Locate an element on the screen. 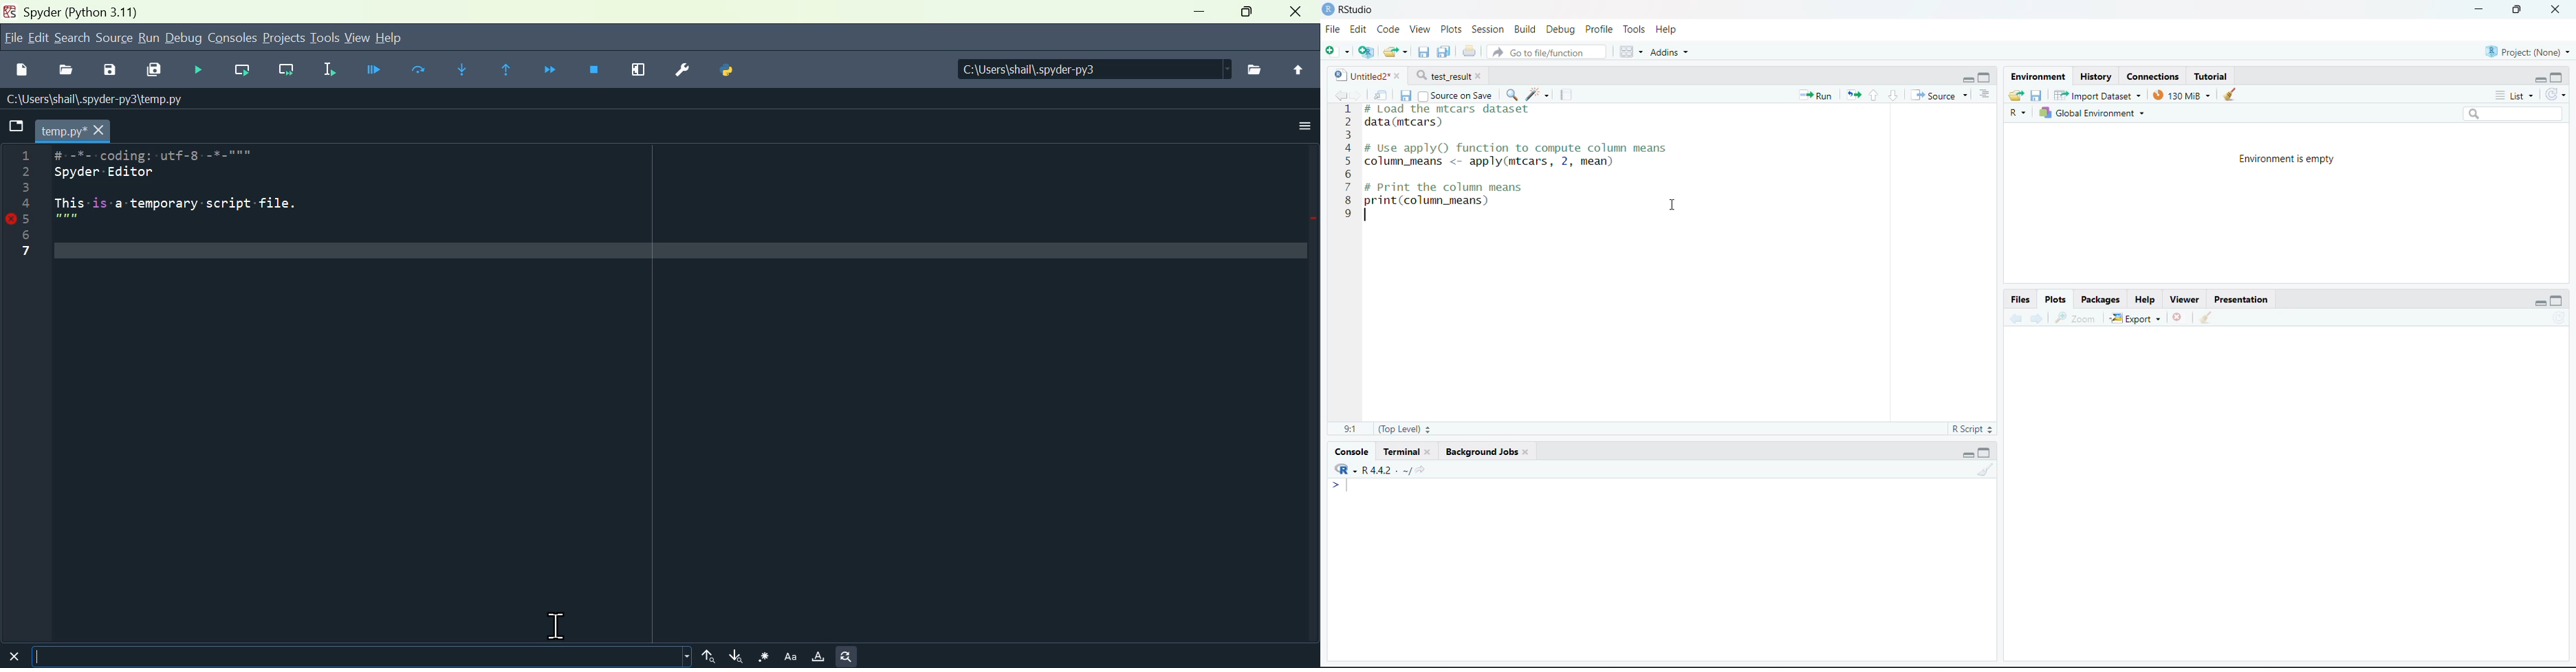  Maximize is located at coordinates (1984, 77).